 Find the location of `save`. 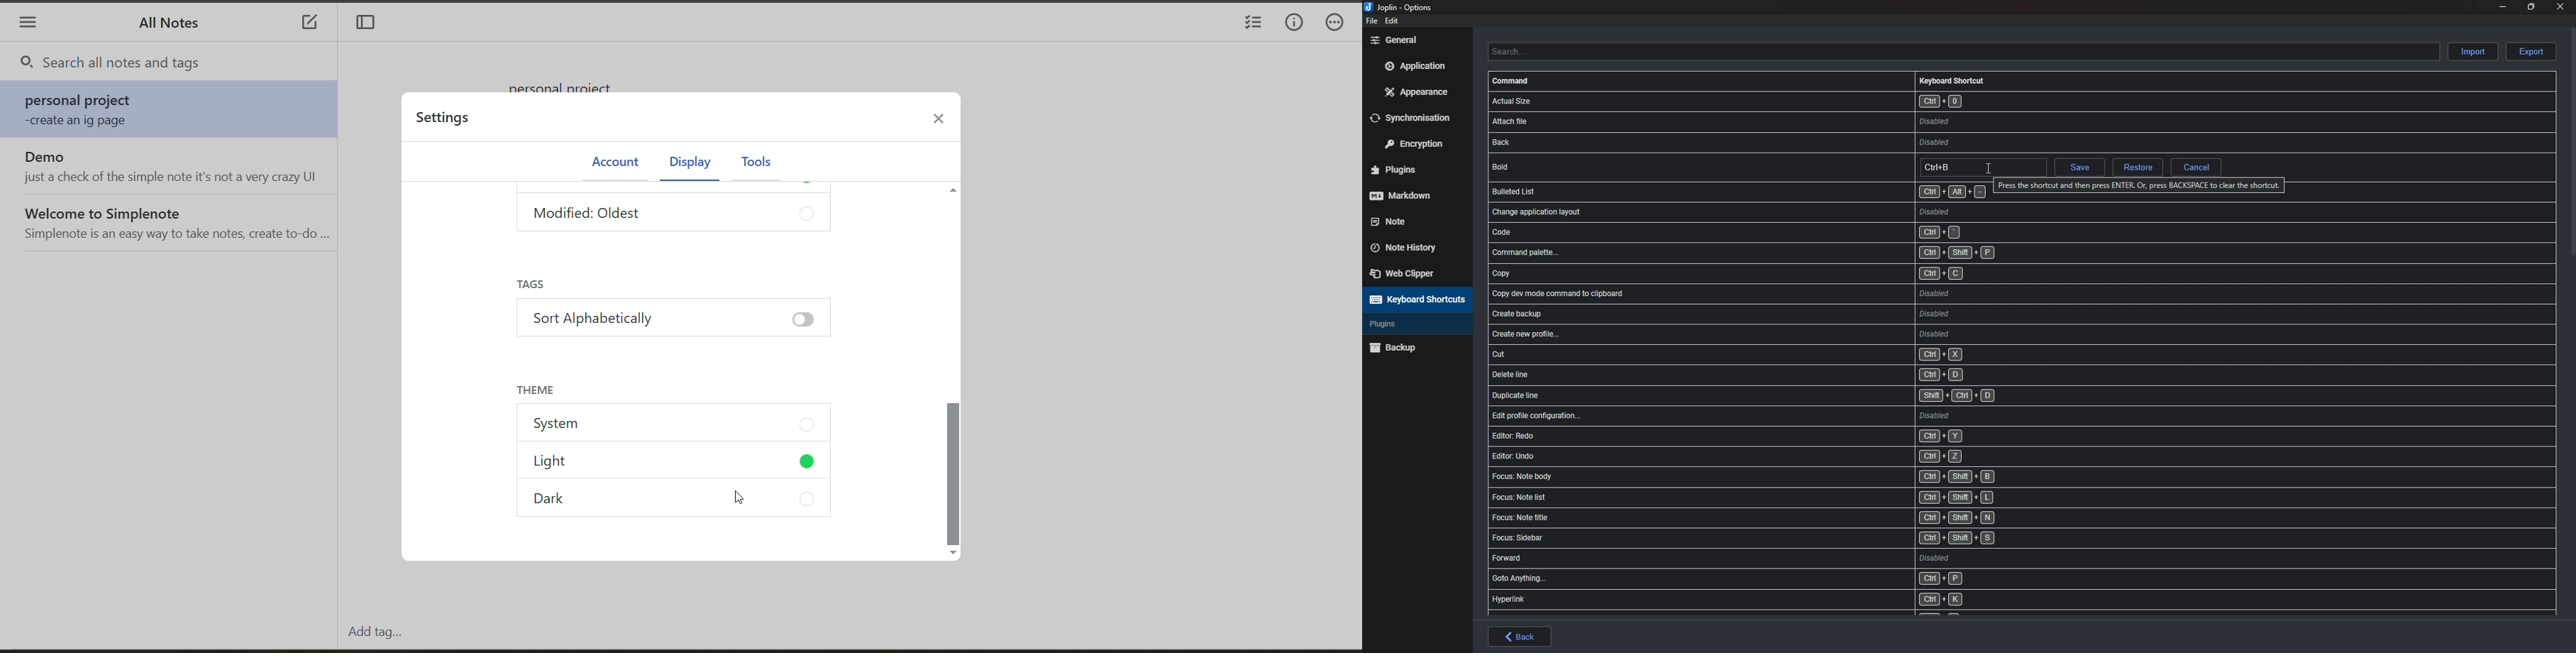

save is located at coordinates (2079, 169).